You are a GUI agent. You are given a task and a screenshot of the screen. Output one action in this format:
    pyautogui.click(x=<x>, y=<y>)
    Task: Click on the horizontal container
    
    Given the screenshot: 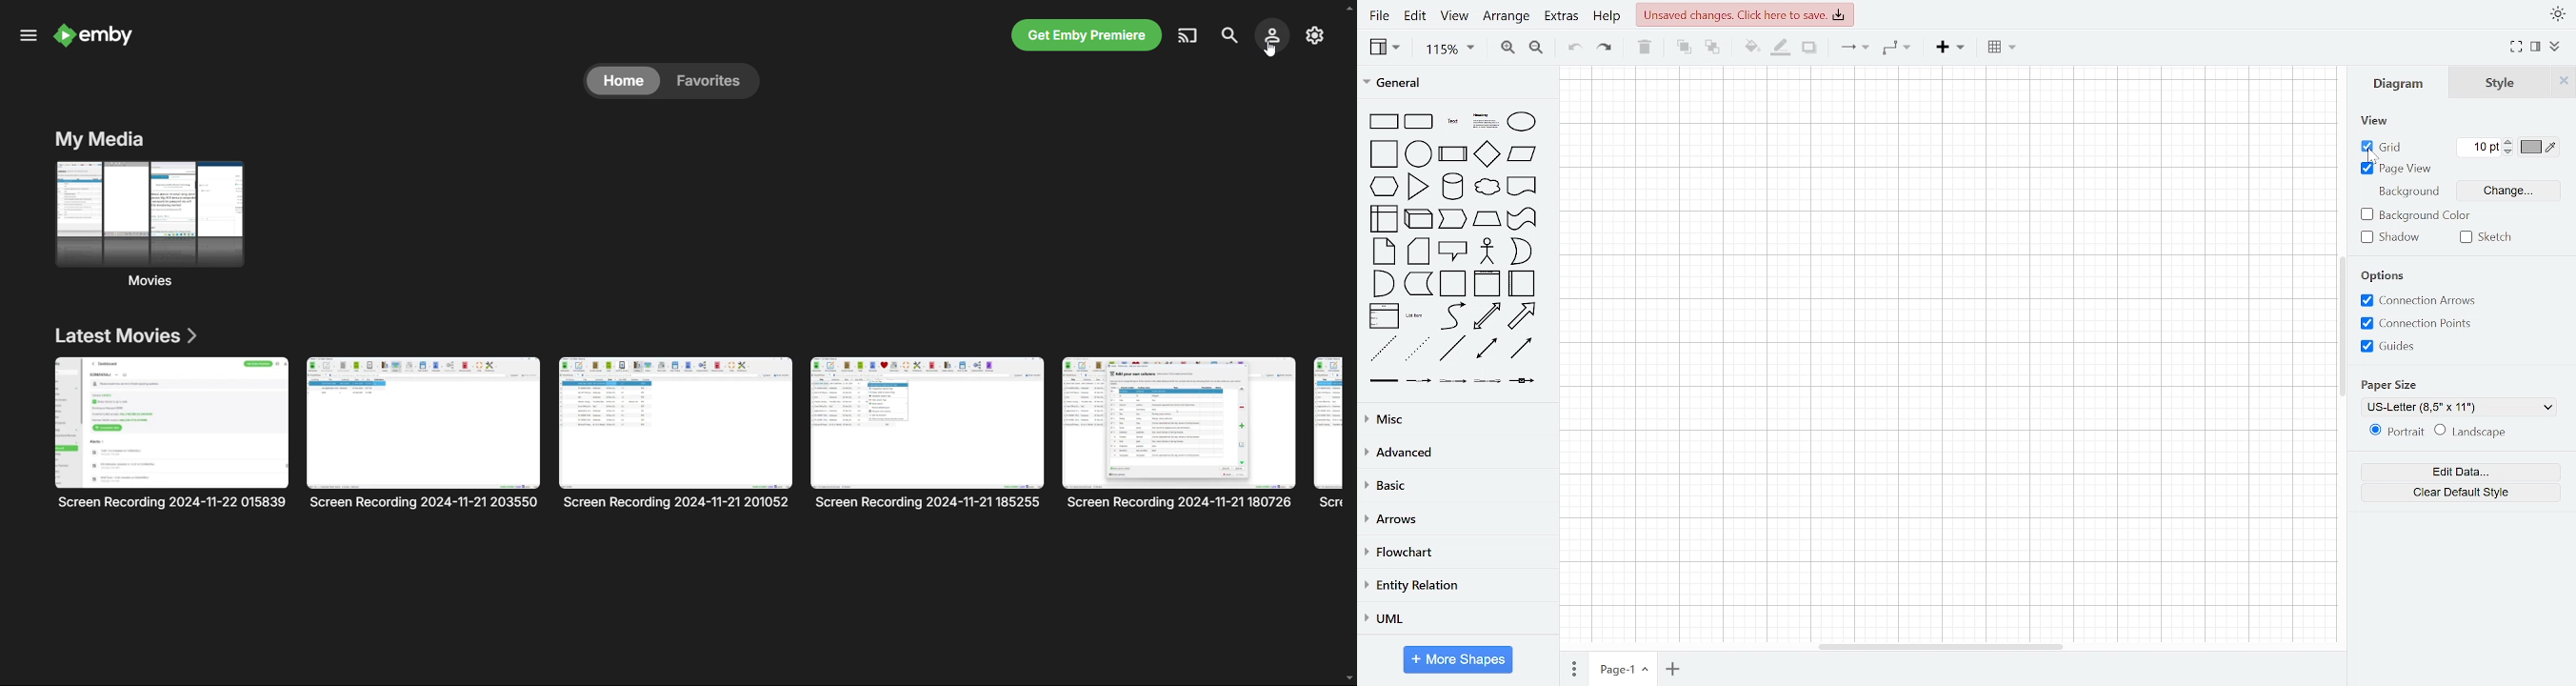 What is the action you would take?
    pyautogui.click(x=1520, y=283)
    